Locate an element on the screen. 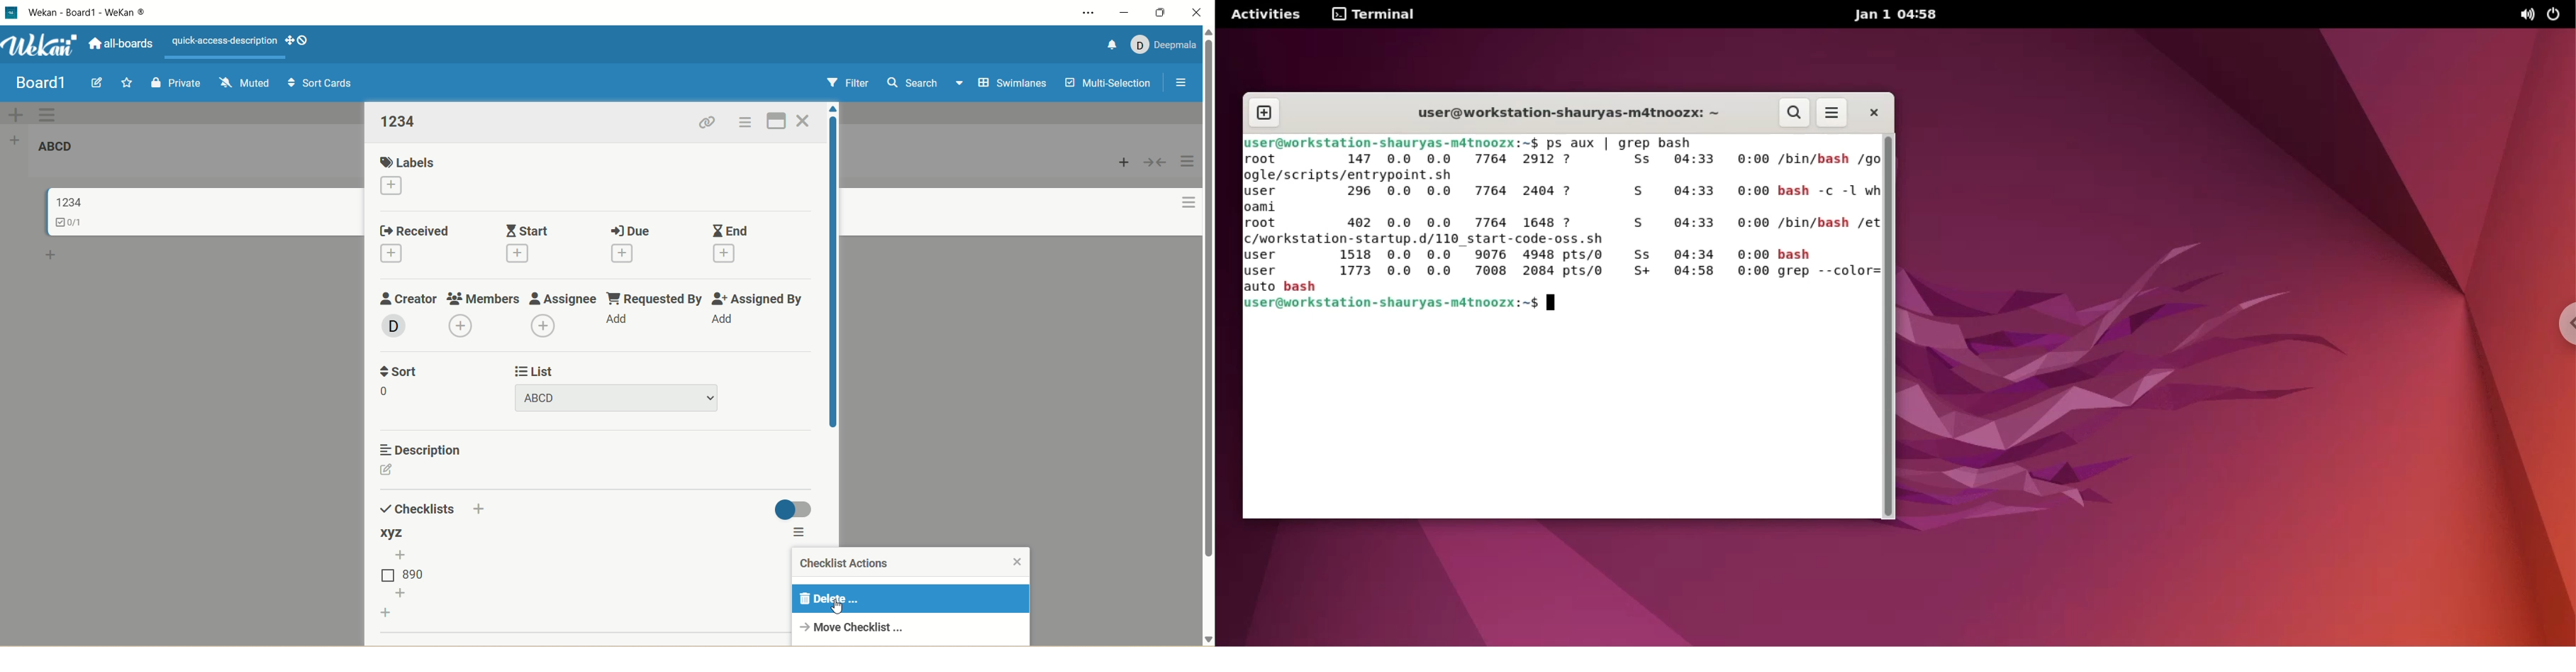  end is located at coordinates (735, 230).